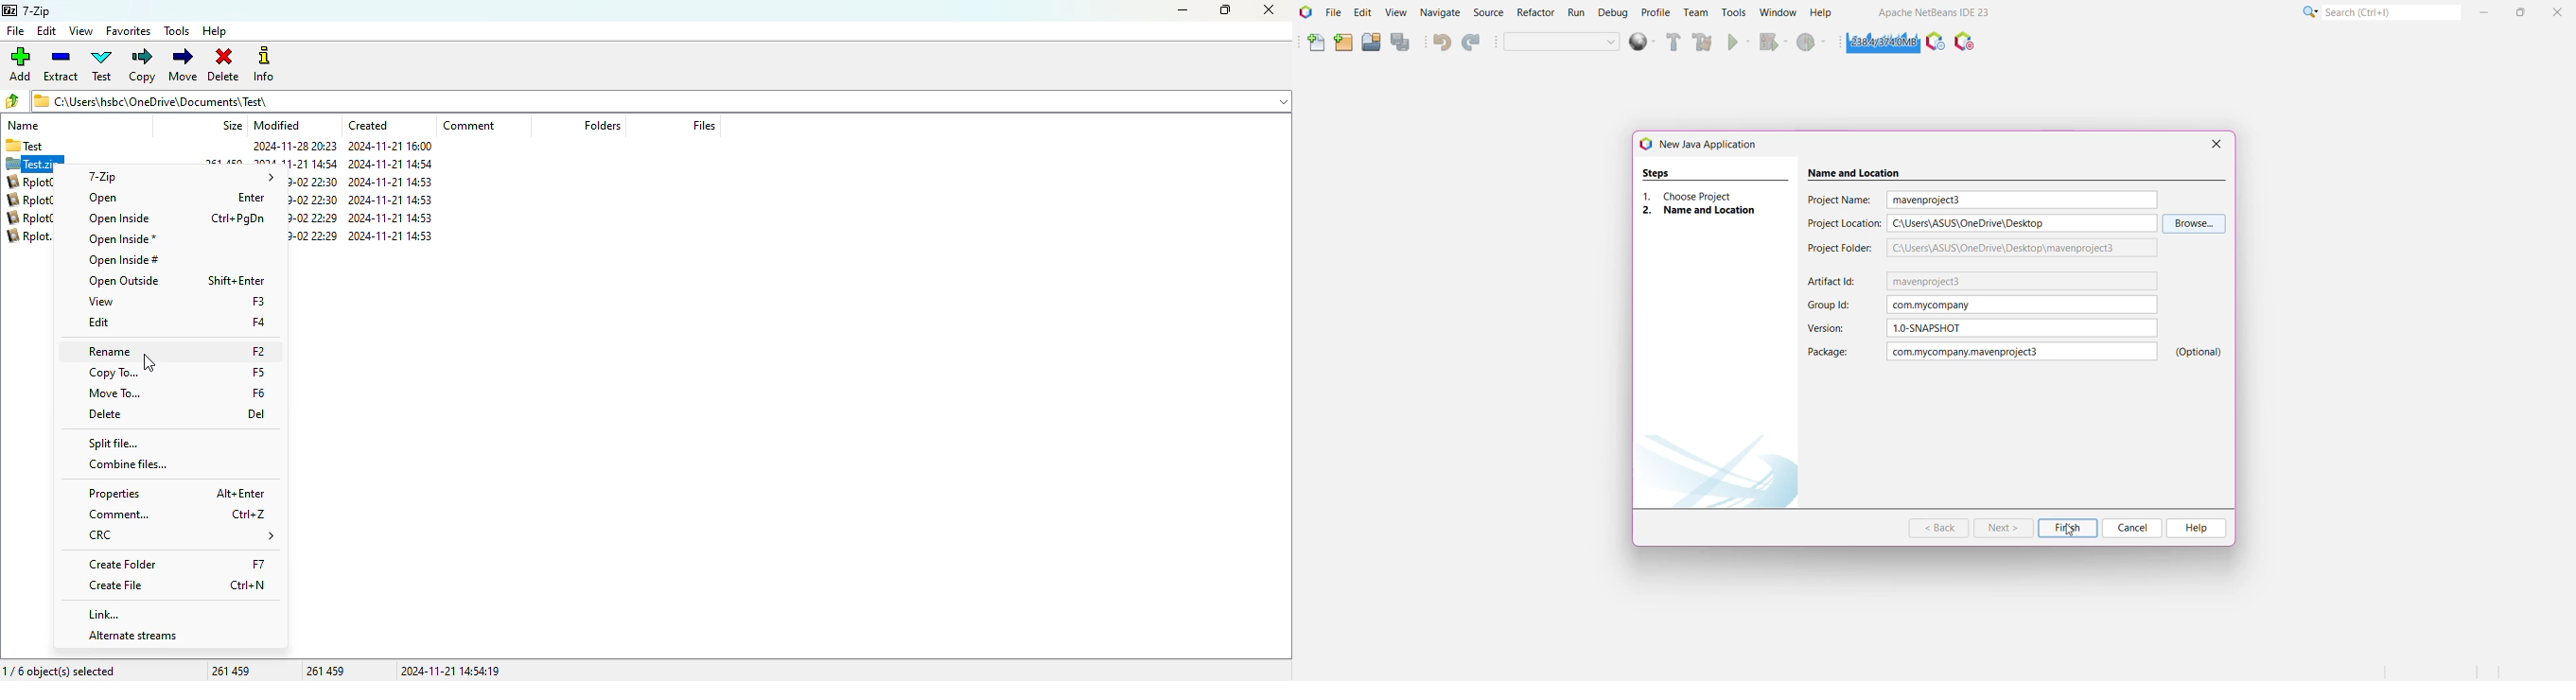 The image size is (2576, 700). What do you see at coordinates (451, 671) in the screenshot?
I see `2024-11-21 14:54:19` at bounding box center [451, 671].